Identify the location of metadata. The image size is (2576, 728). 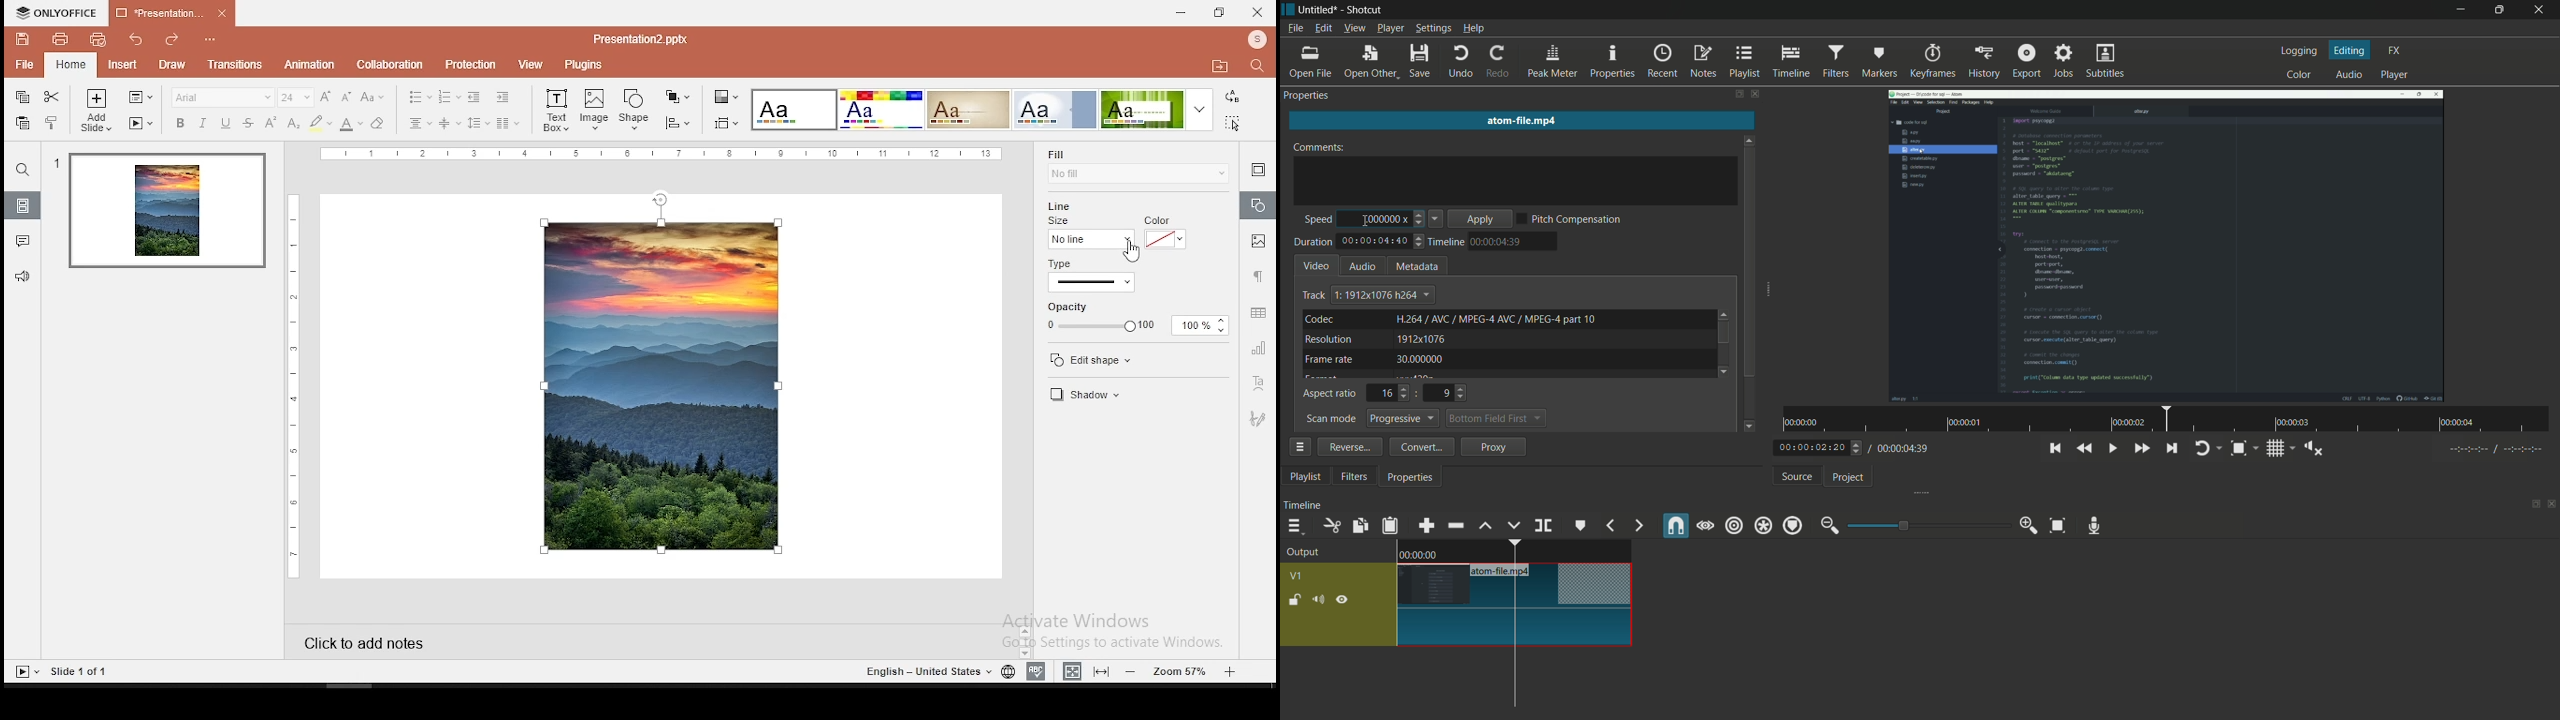
(1415, 266).